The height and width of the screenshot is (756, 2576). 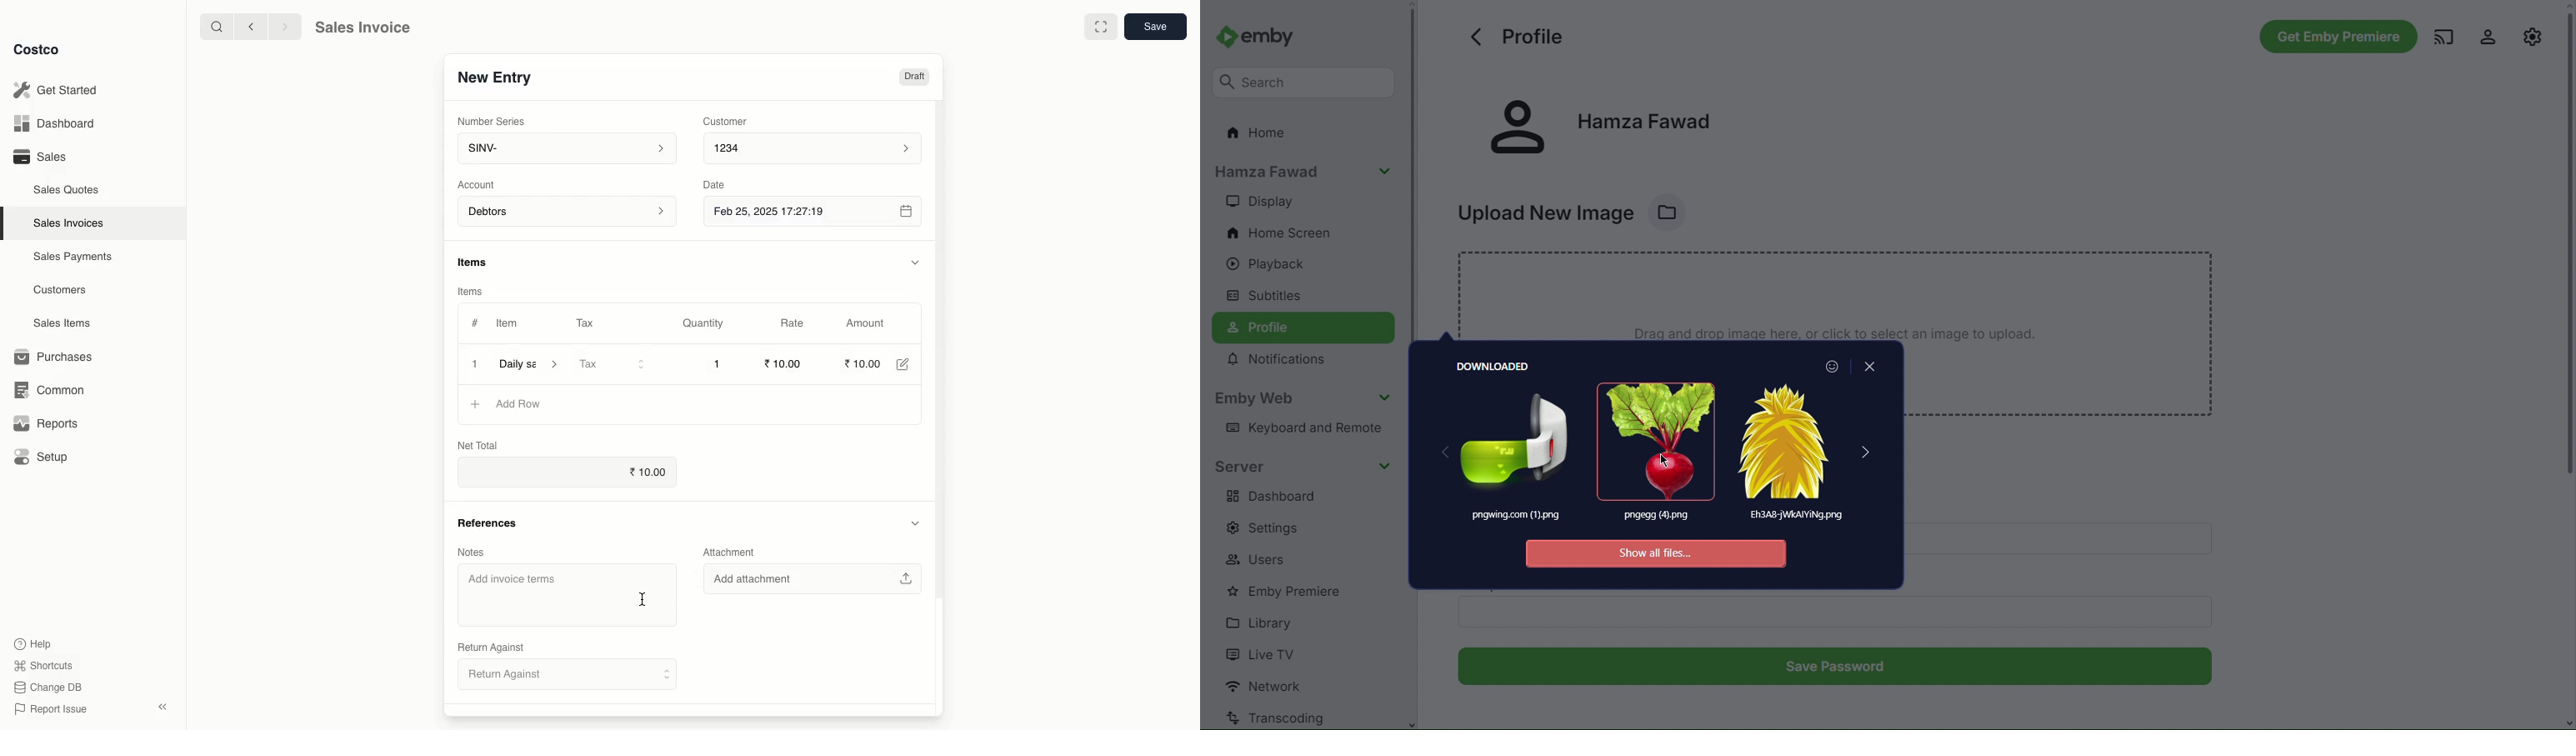 What do you see at coordinates (544, 596) in the screenshot?
I see `Add invoice terms` at bounding box center [544, 596].